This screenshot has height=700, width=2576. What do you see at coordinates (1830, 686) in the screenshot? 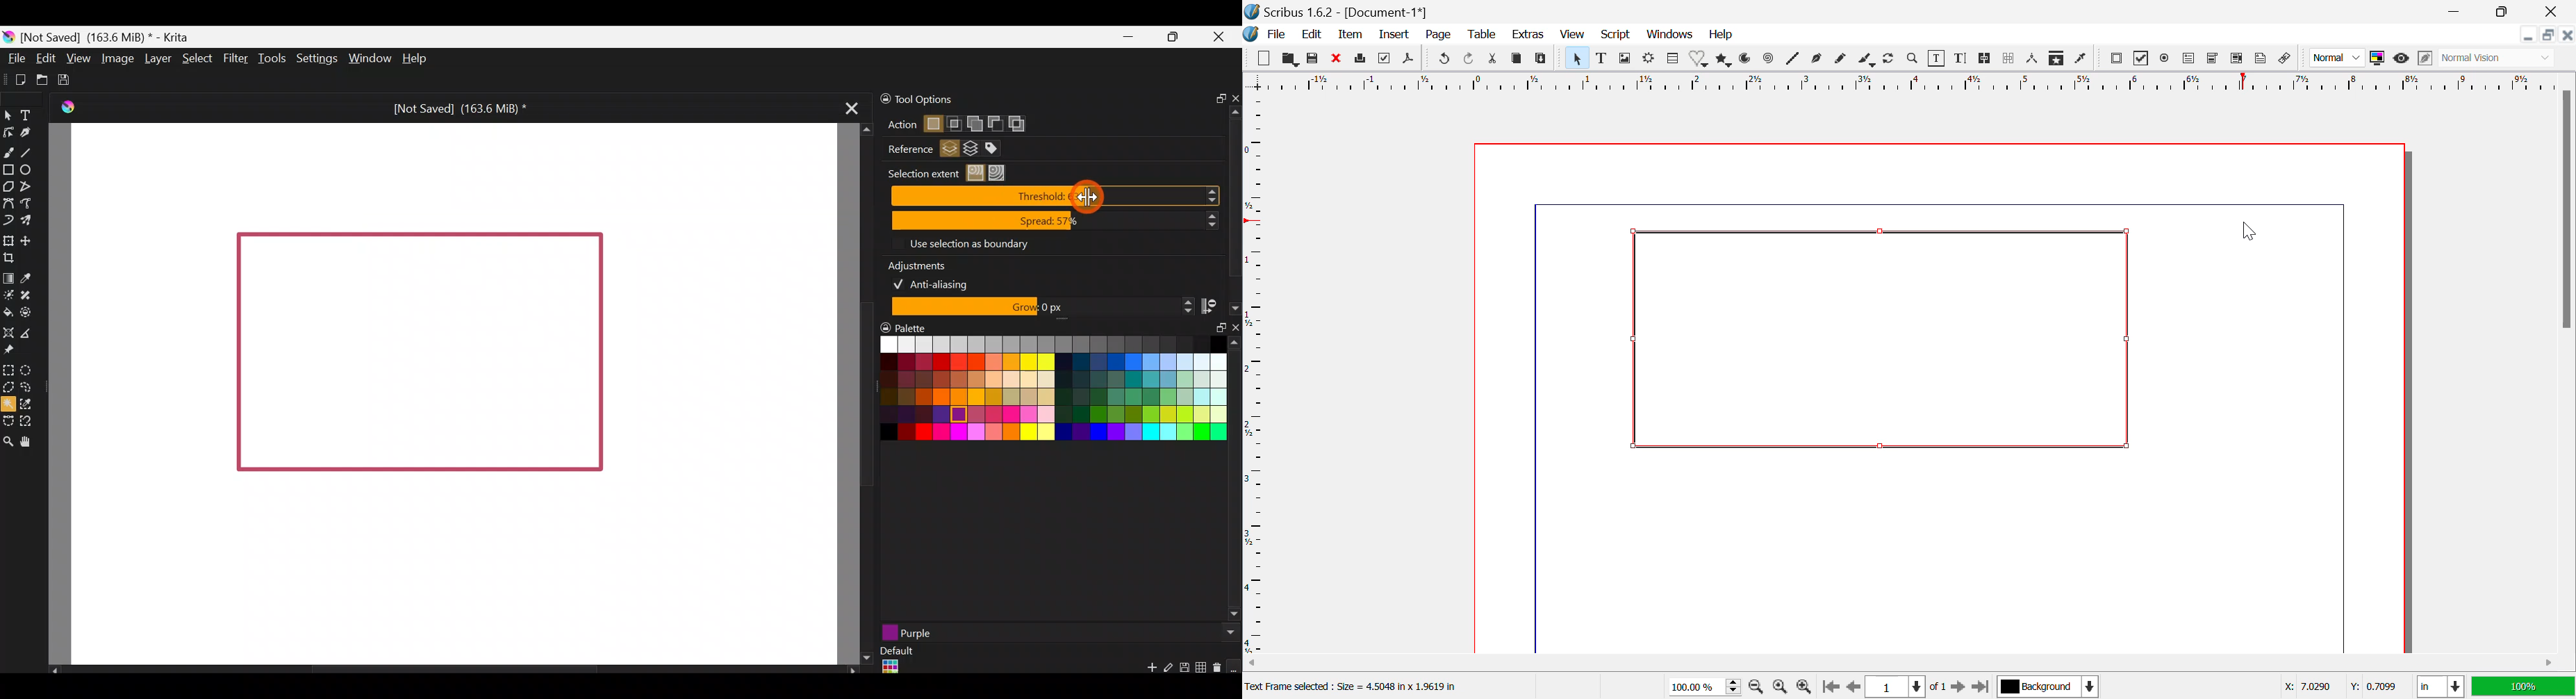
I see `First Page` at bounding box center [1830, 686].